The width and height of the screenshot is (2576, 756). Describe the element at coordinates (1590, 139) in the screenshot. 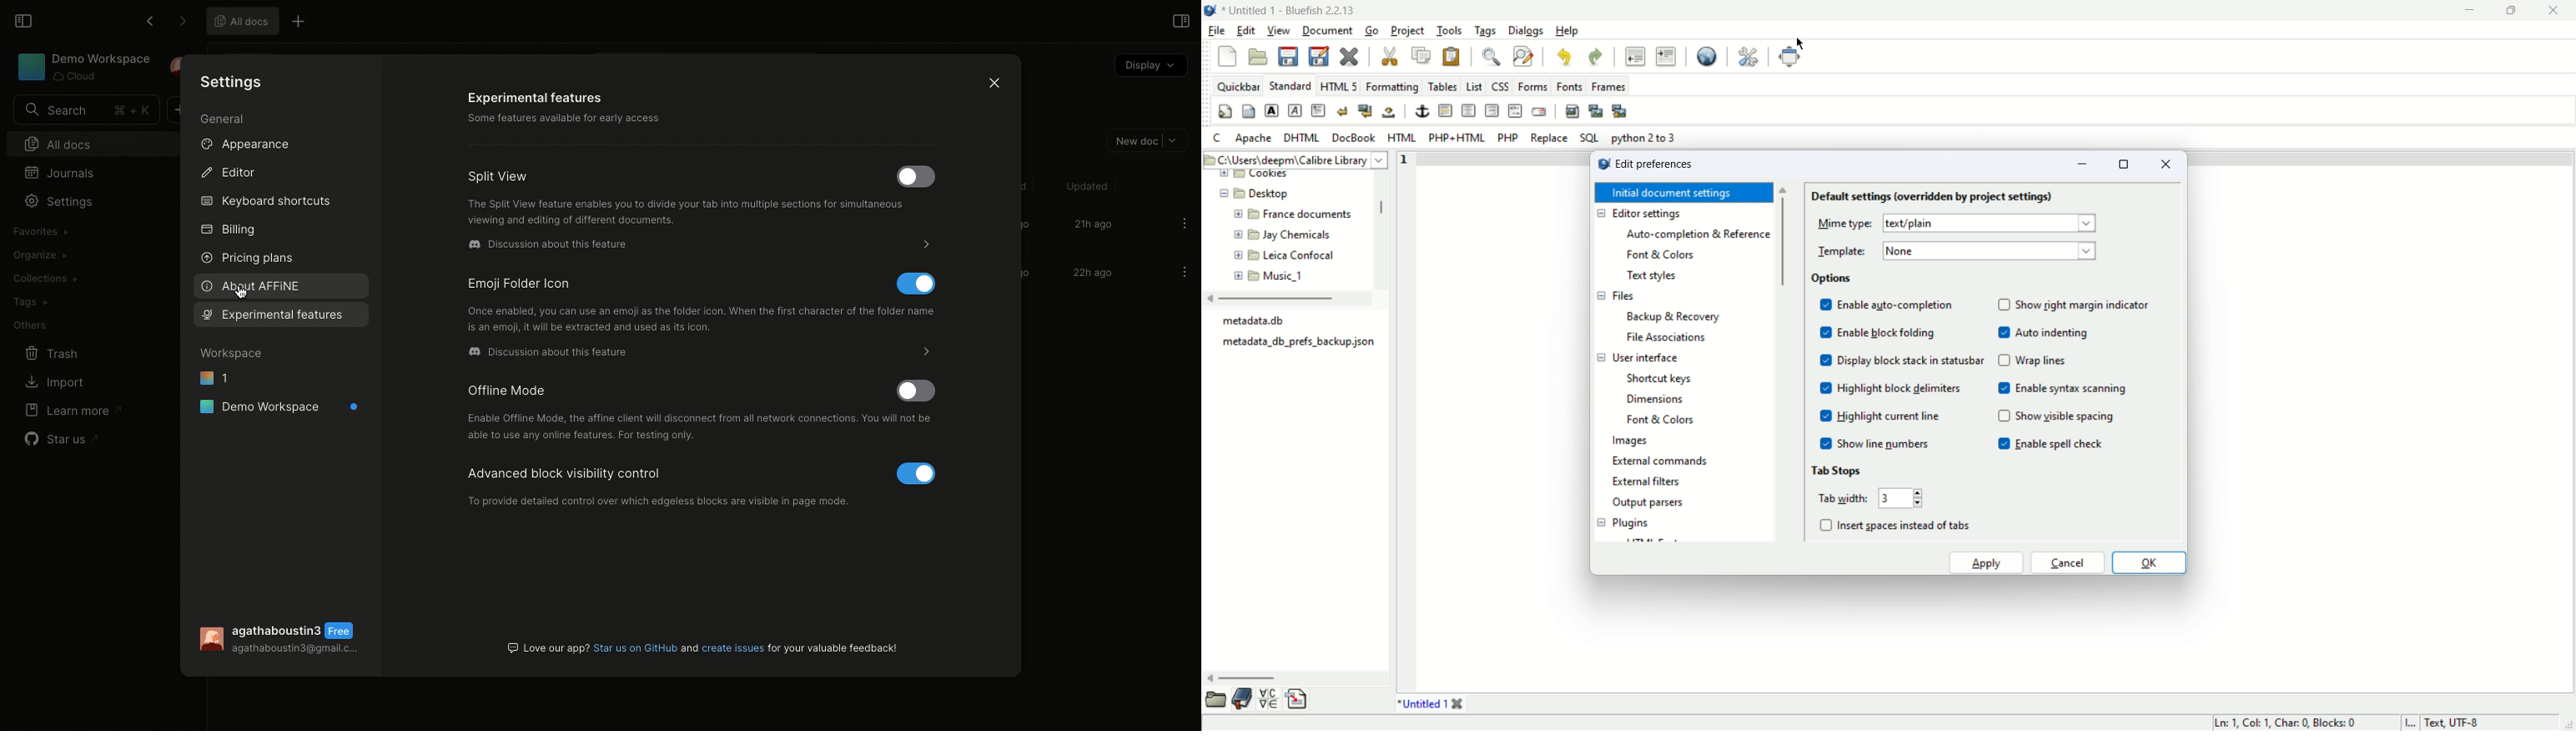

I see `SQL` at that location.